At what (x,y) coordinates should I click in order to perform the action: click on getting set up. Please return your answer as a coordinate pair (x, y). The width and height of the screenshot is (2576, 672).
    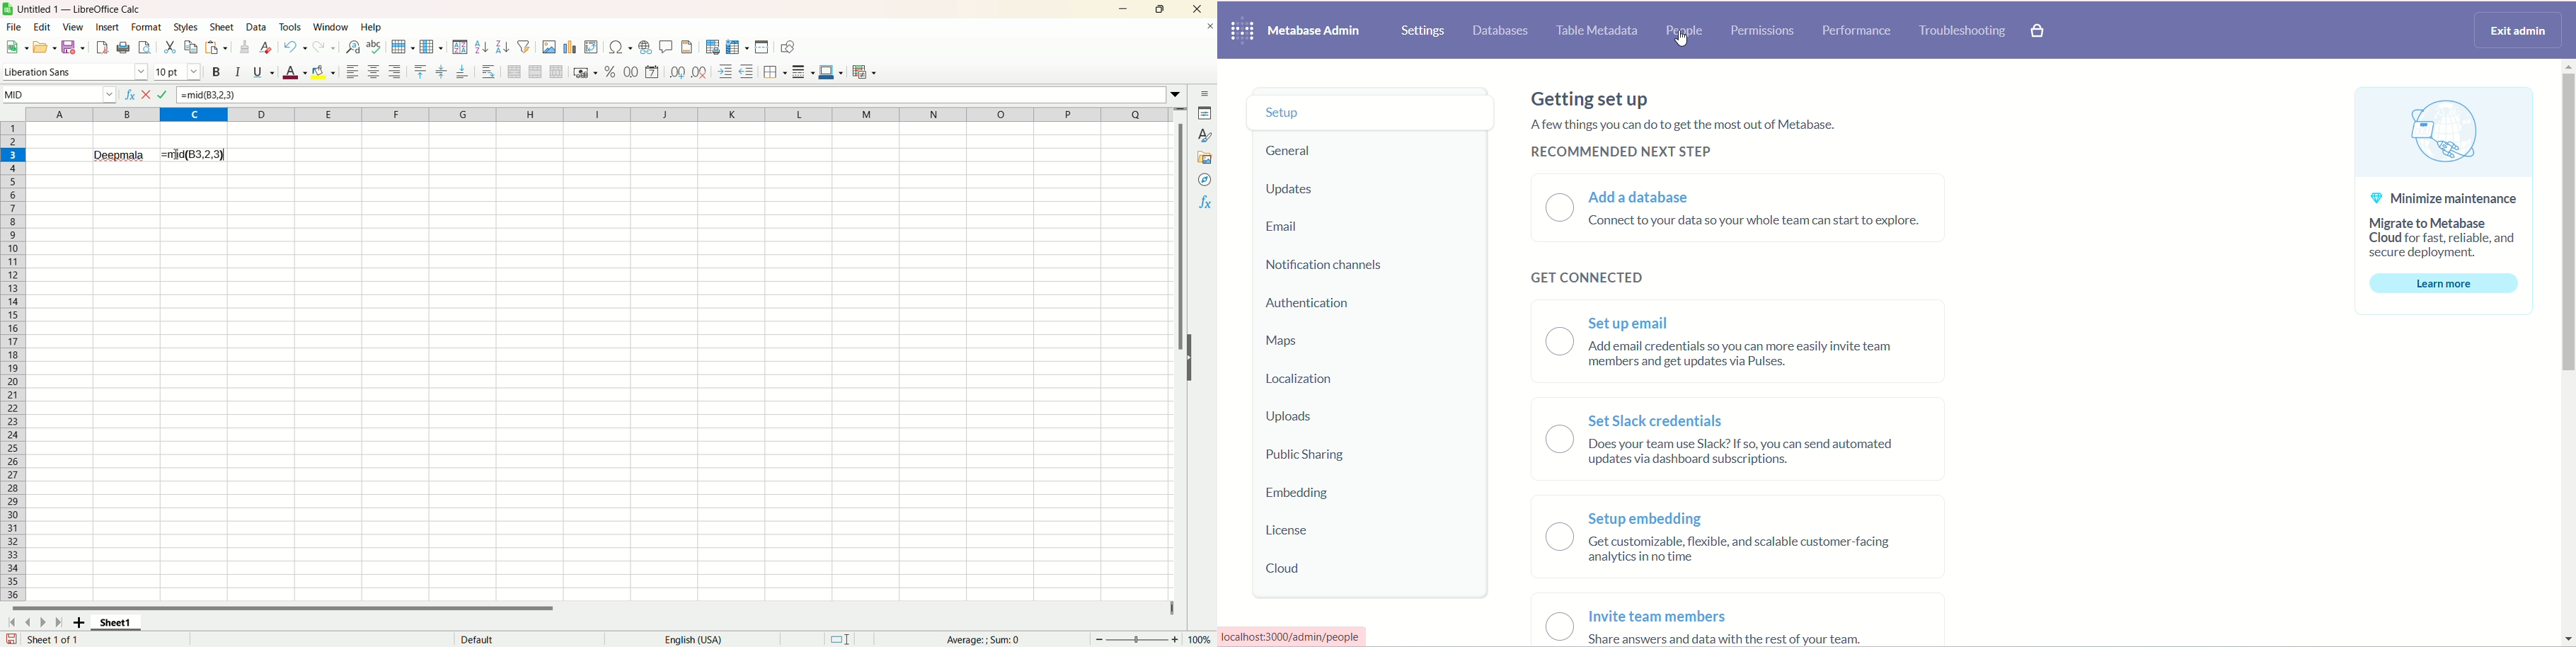
    Looking at the image, I should click on (1592, 98).